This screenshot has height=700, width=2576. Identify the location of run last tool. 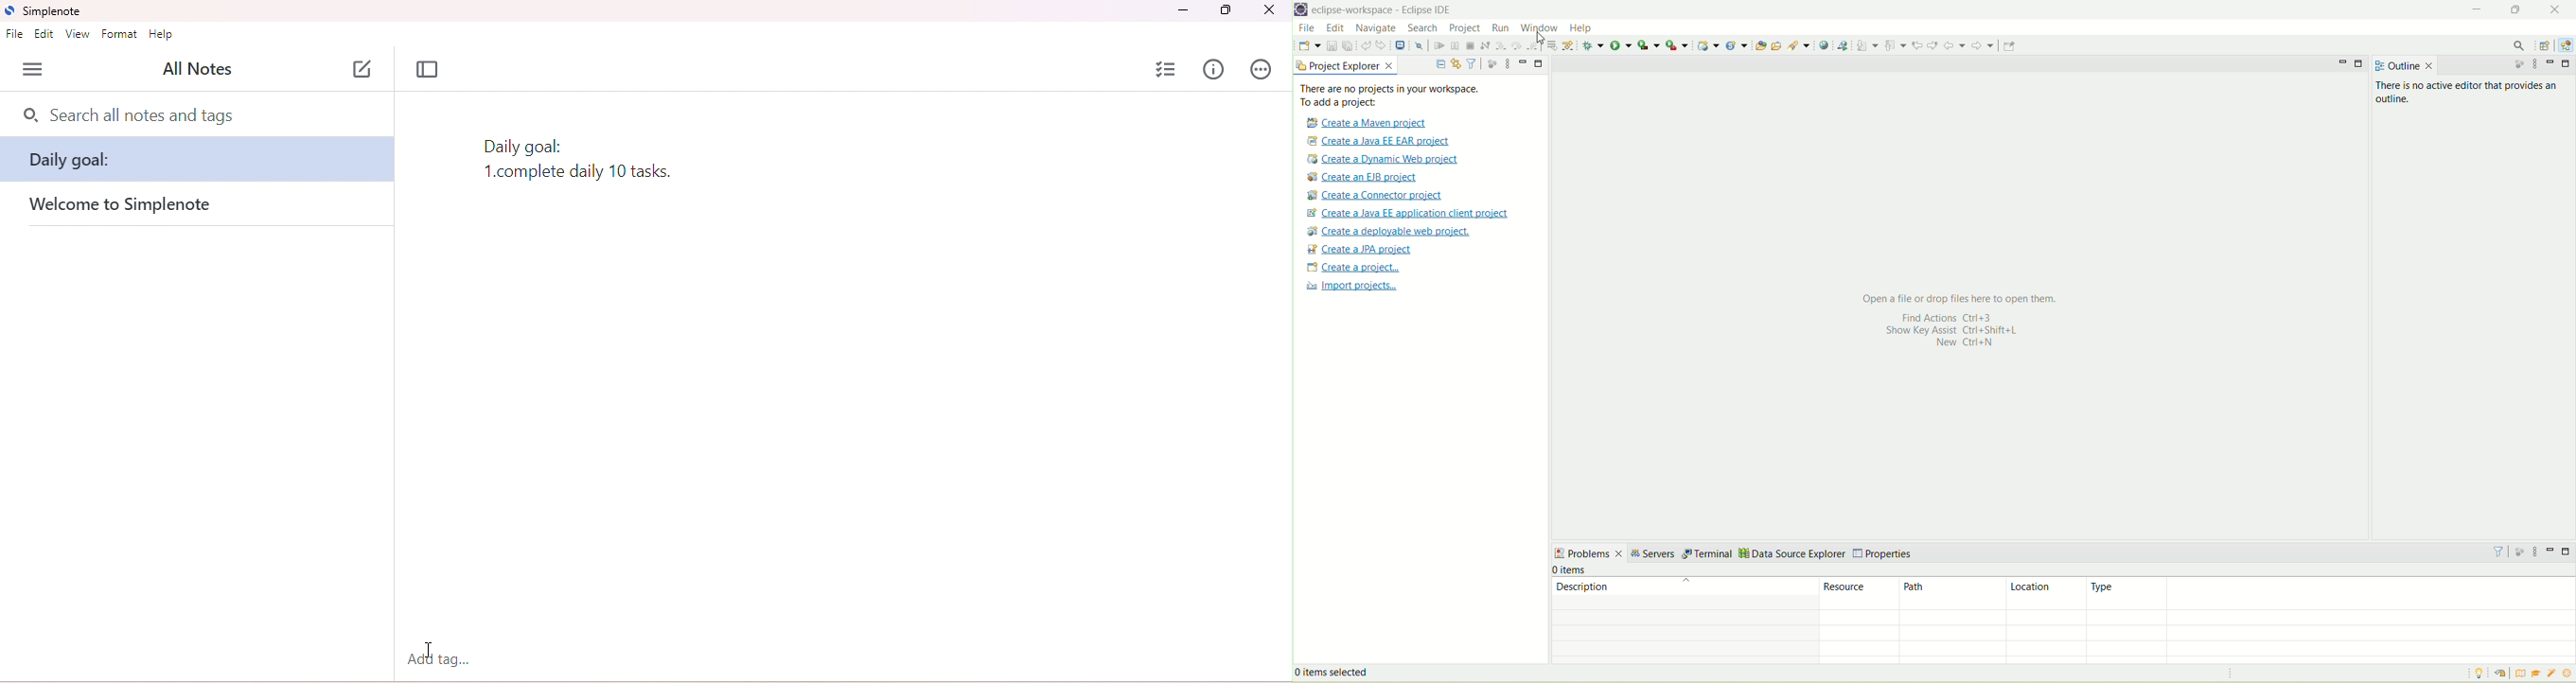
(1676, 45).